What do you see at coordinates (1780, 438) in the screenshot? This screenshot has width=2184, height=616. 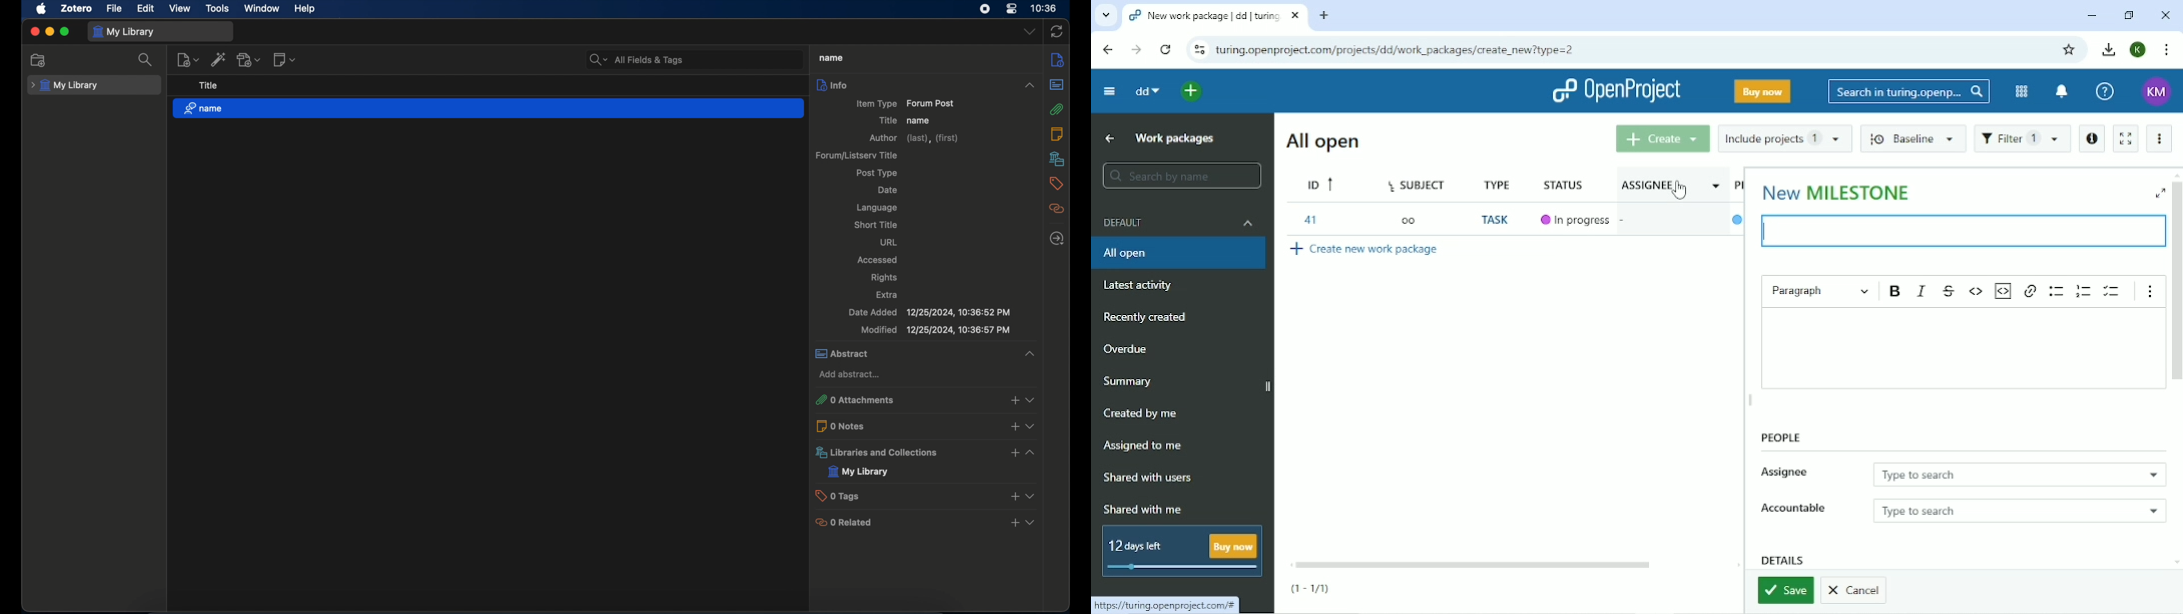 I see `People` at bounding box center [1780, 438].